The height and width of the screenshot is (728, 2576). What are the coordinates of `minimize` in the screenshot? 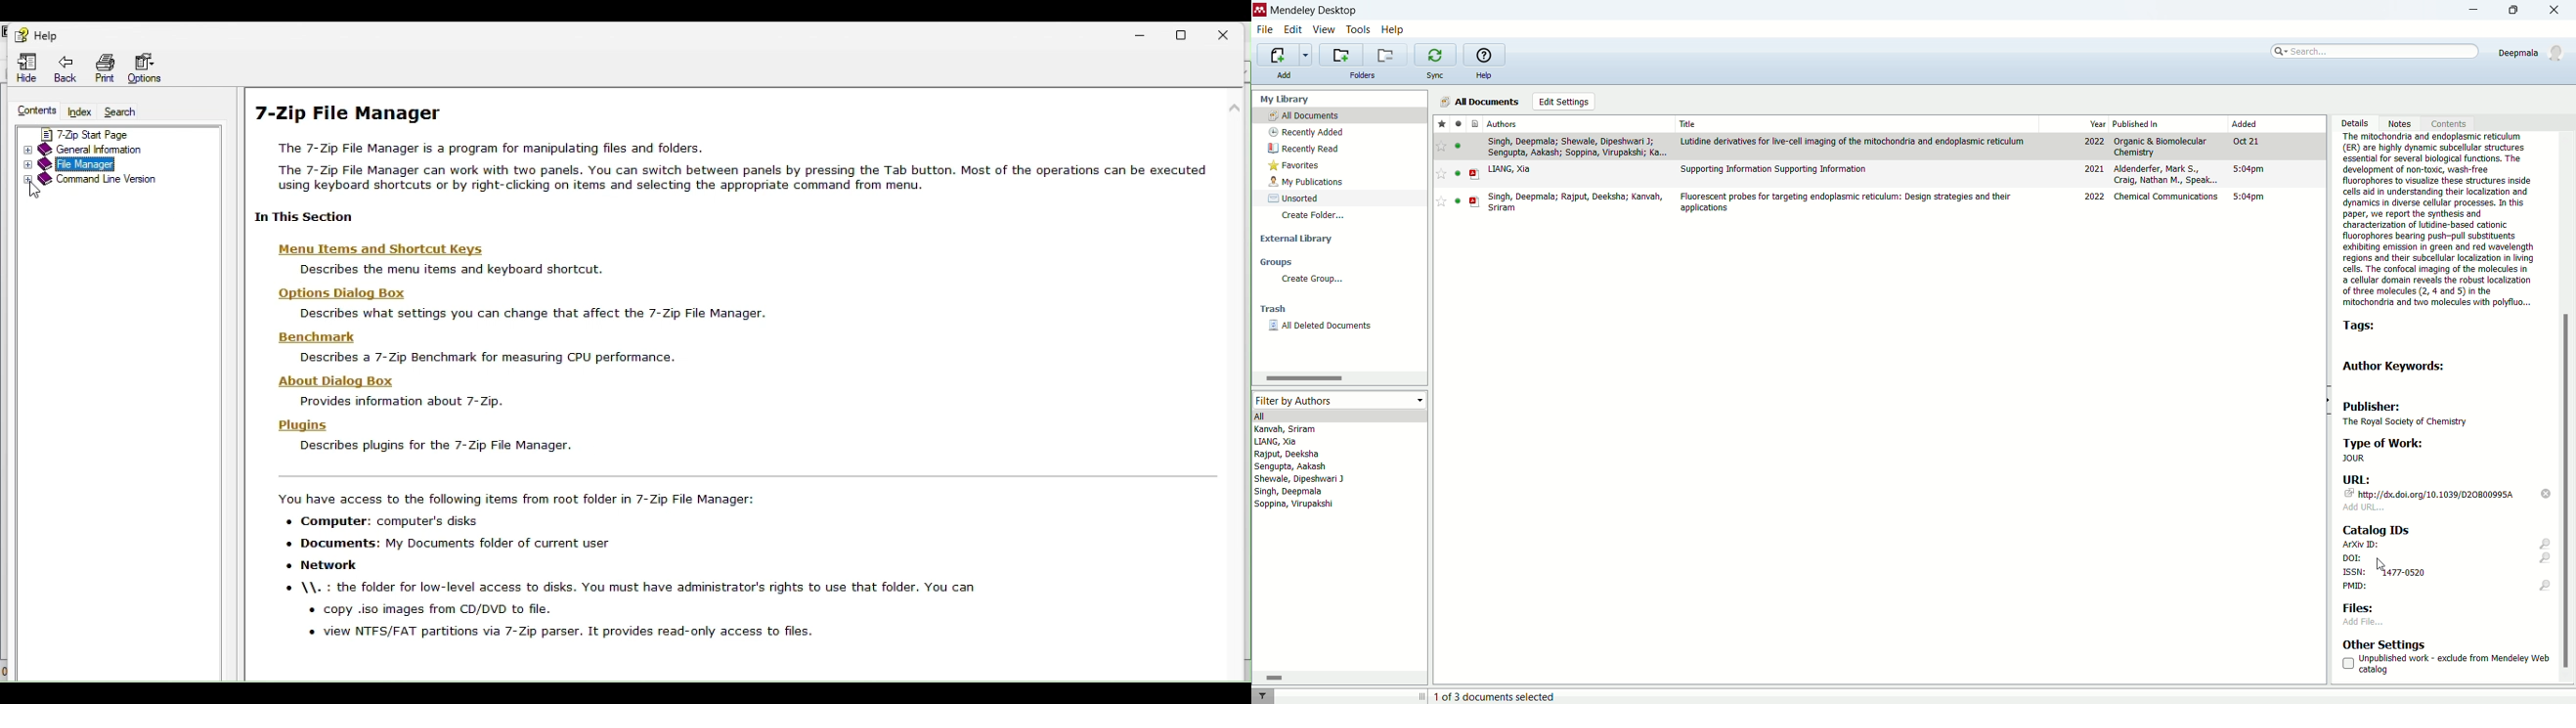 It's located at (2467, 12).